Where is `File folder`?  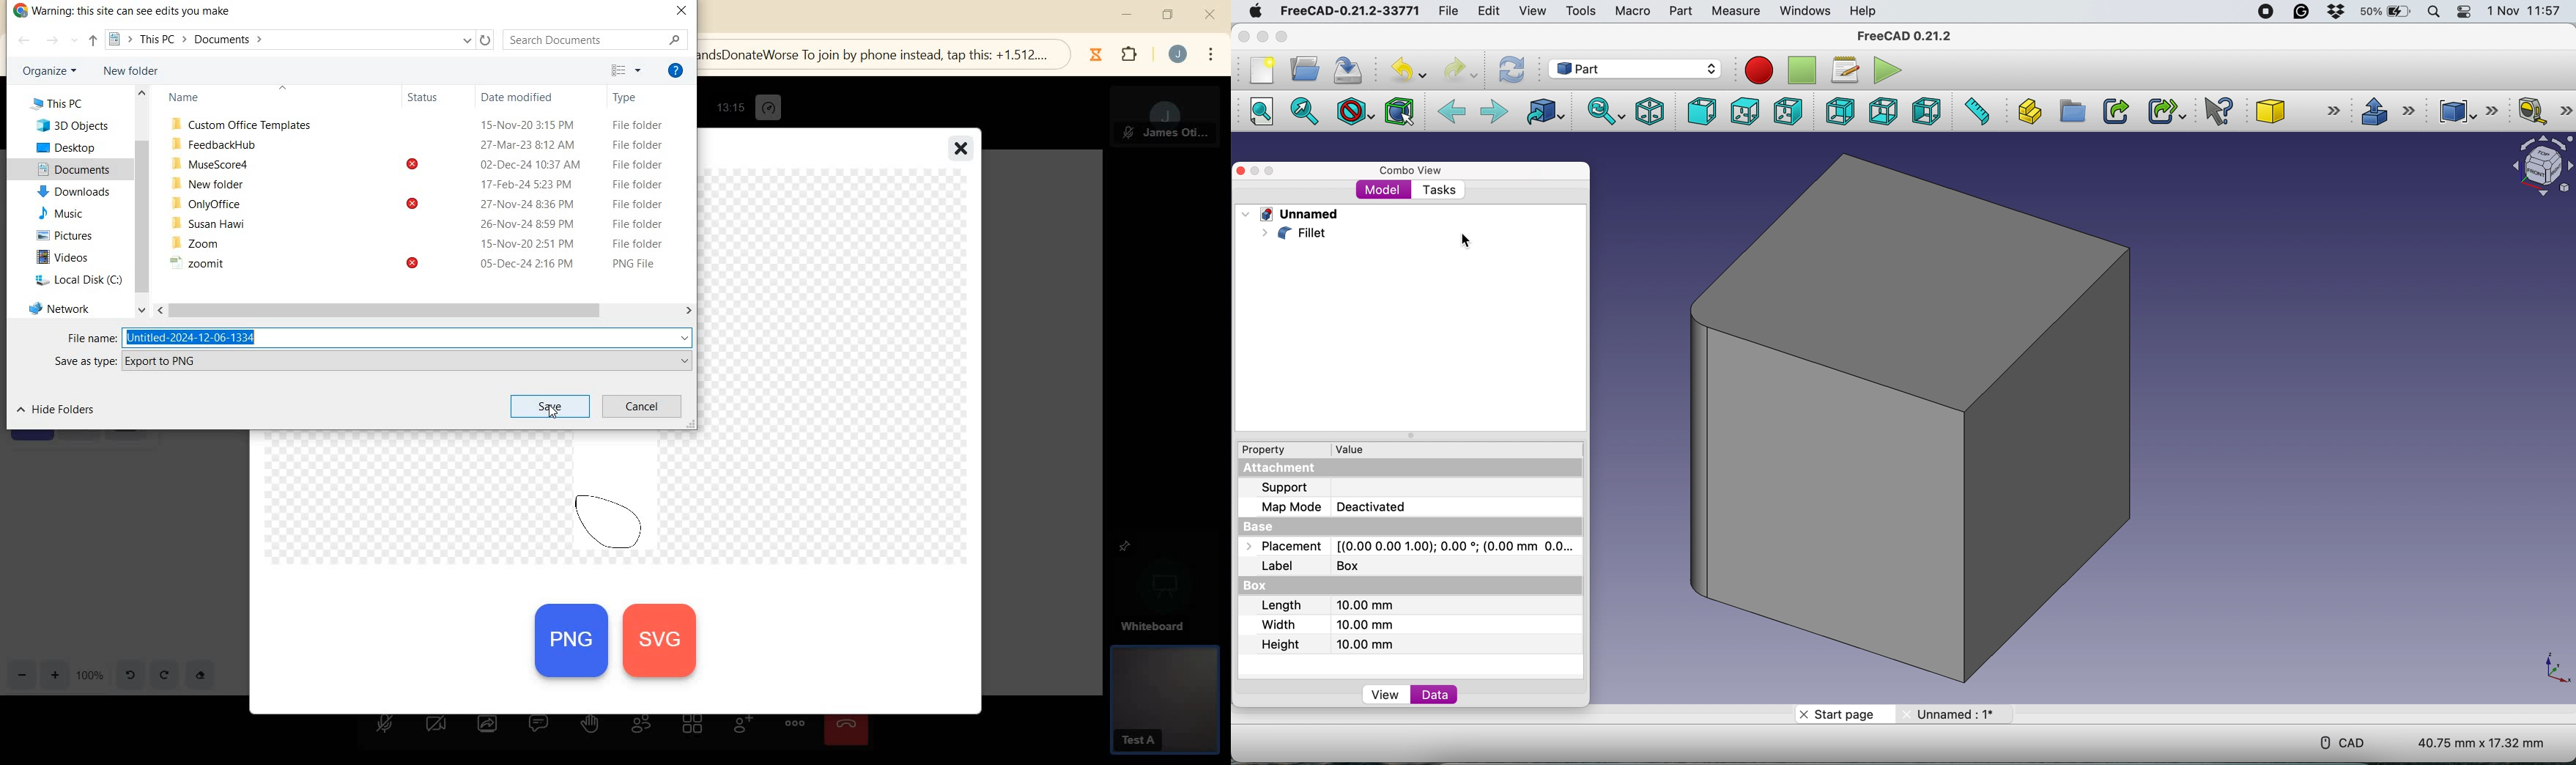 File folder is located at coordinates (639, 244).